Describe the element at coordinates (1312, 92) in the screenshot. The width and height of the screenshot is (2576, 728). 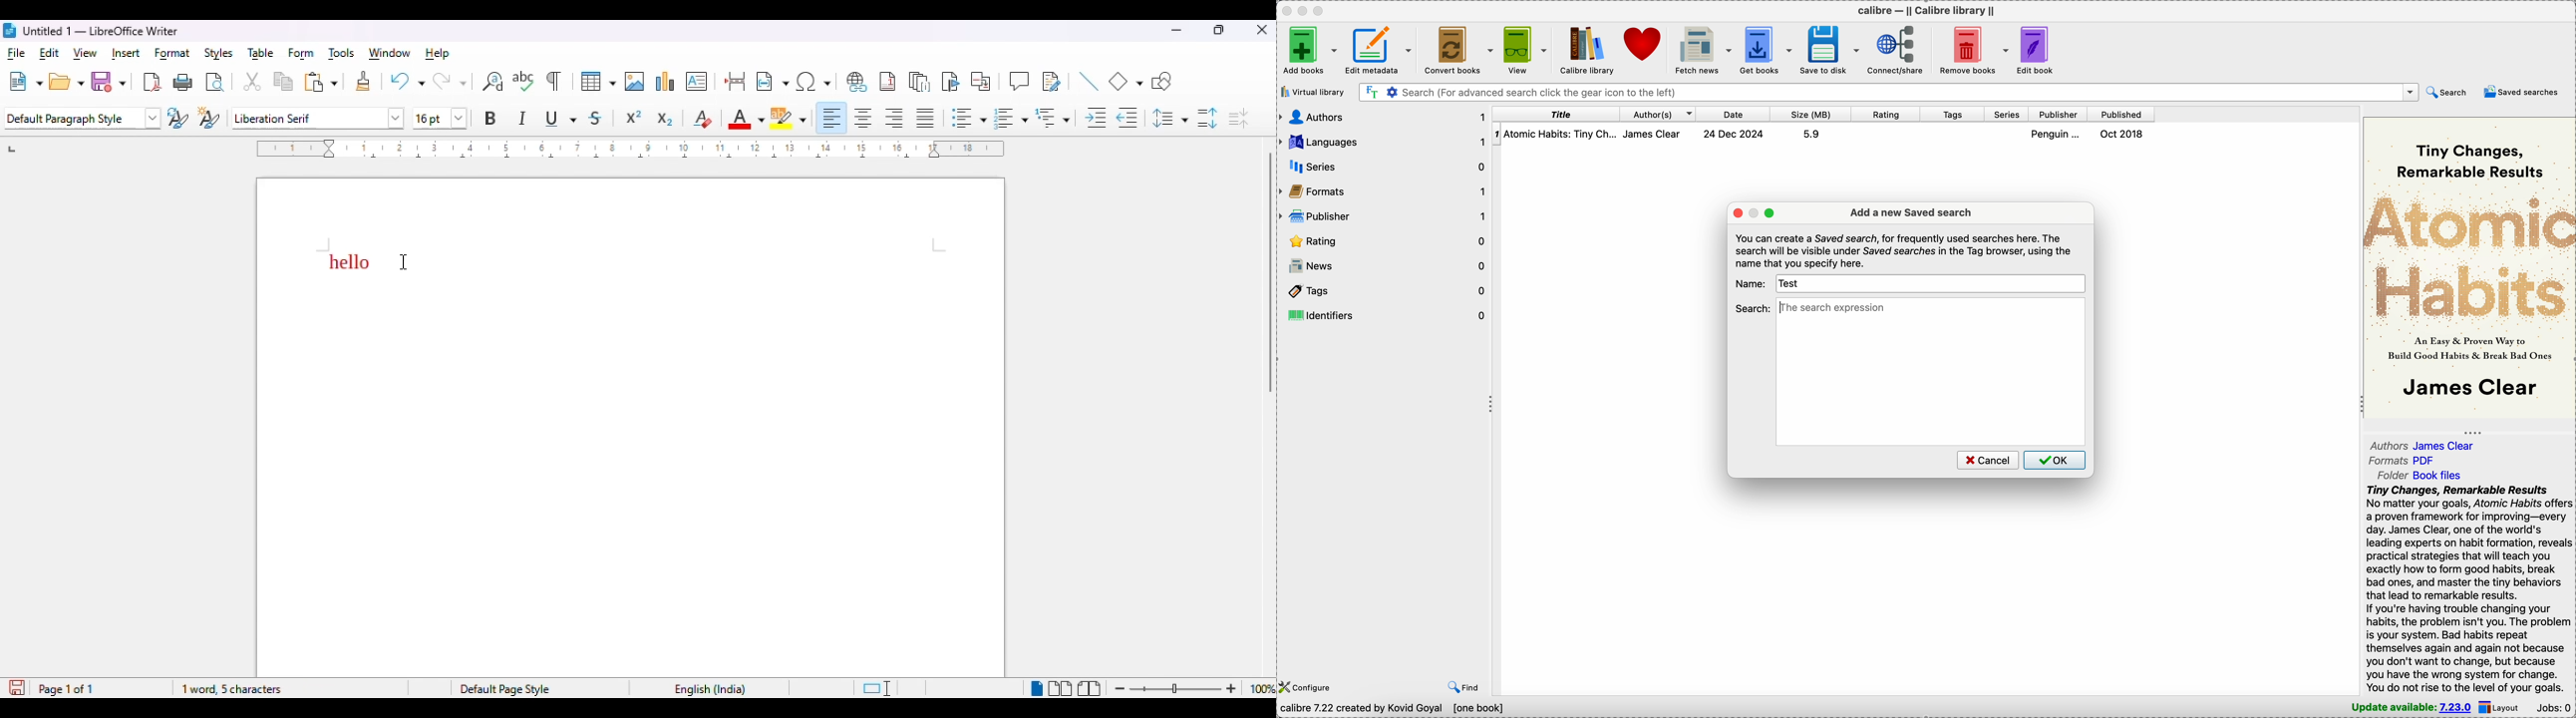
I see `virtual library` at that location.